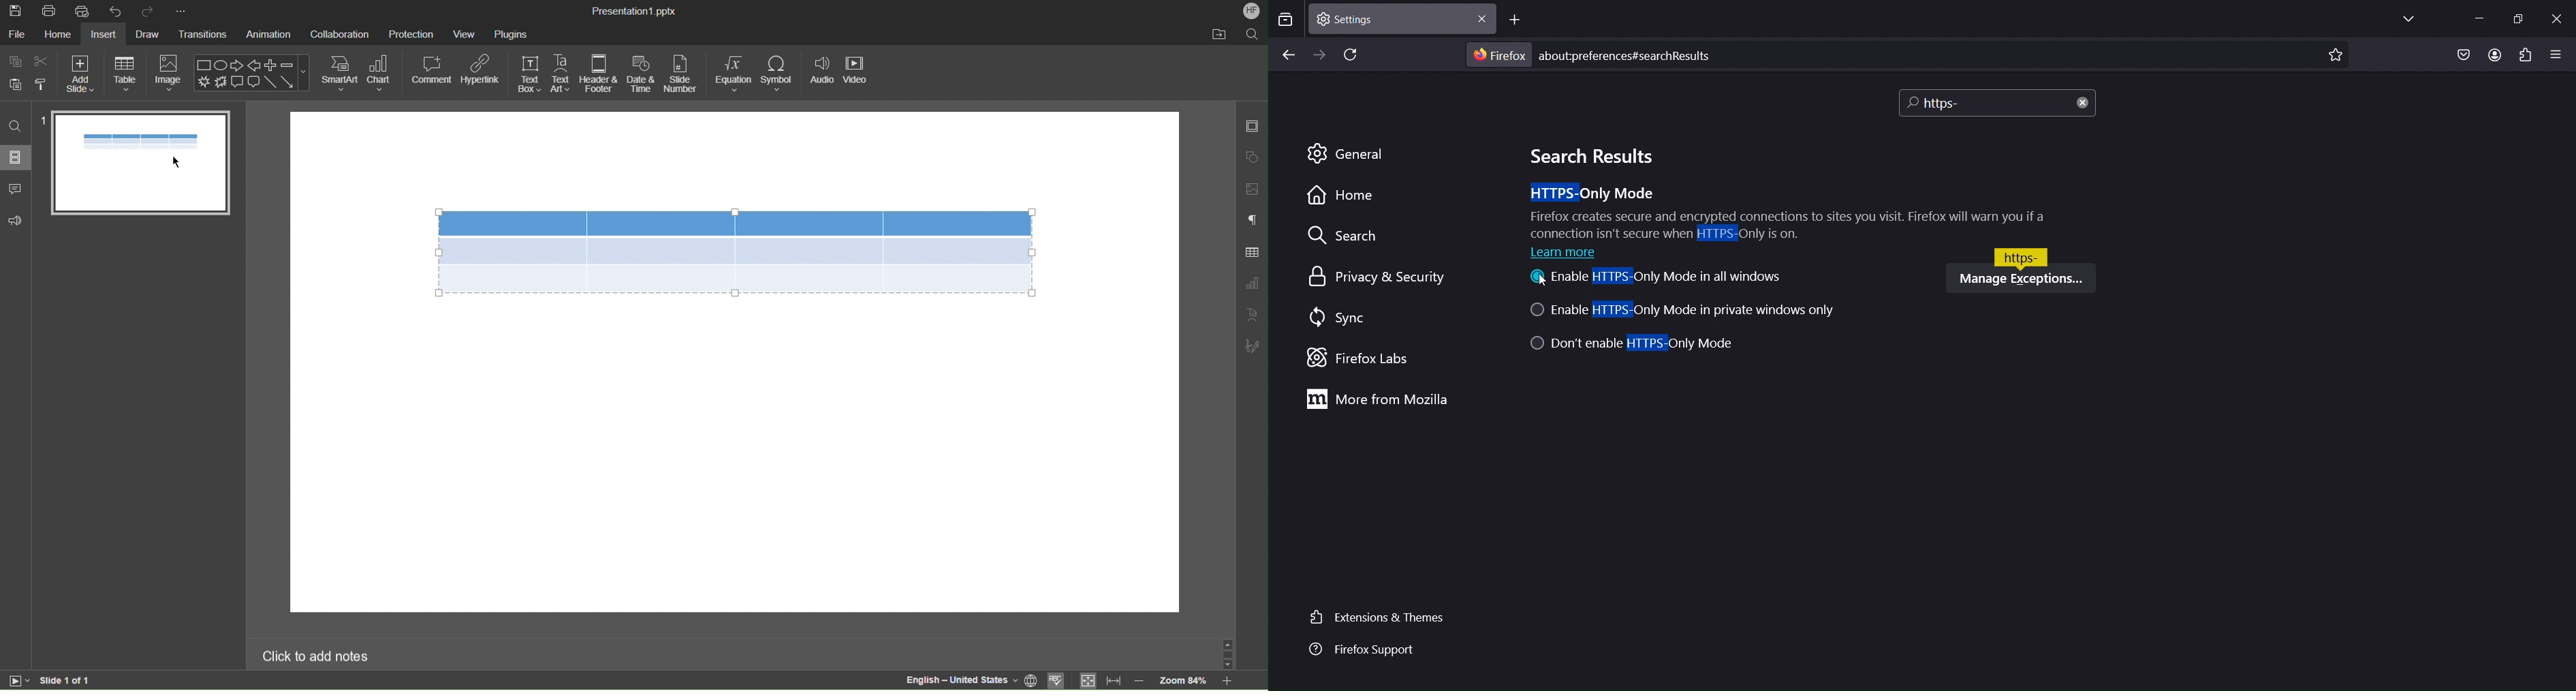 This screenshot has height=700, width=2576. Describe the element at coordinates (433, 71) in the screenshot. I see `Comment` at that location.